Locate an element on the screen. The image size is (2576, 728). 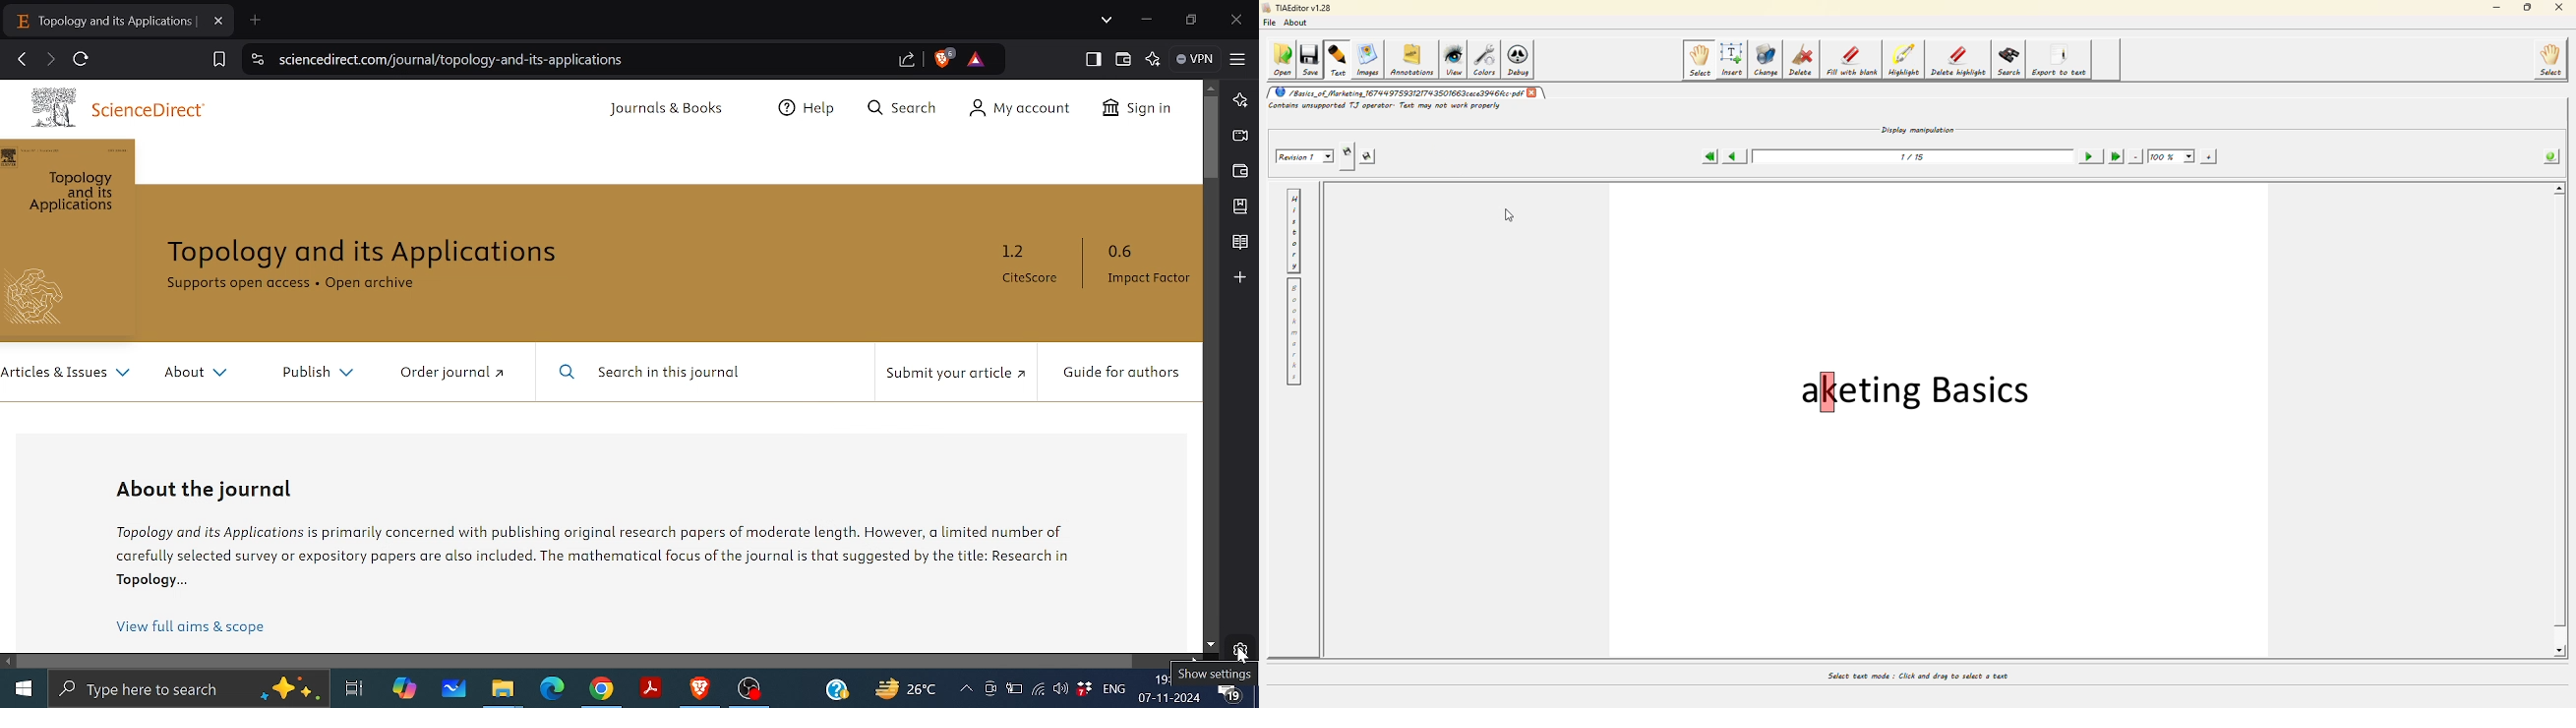
Masseges is located at coordinates (1230, 688).